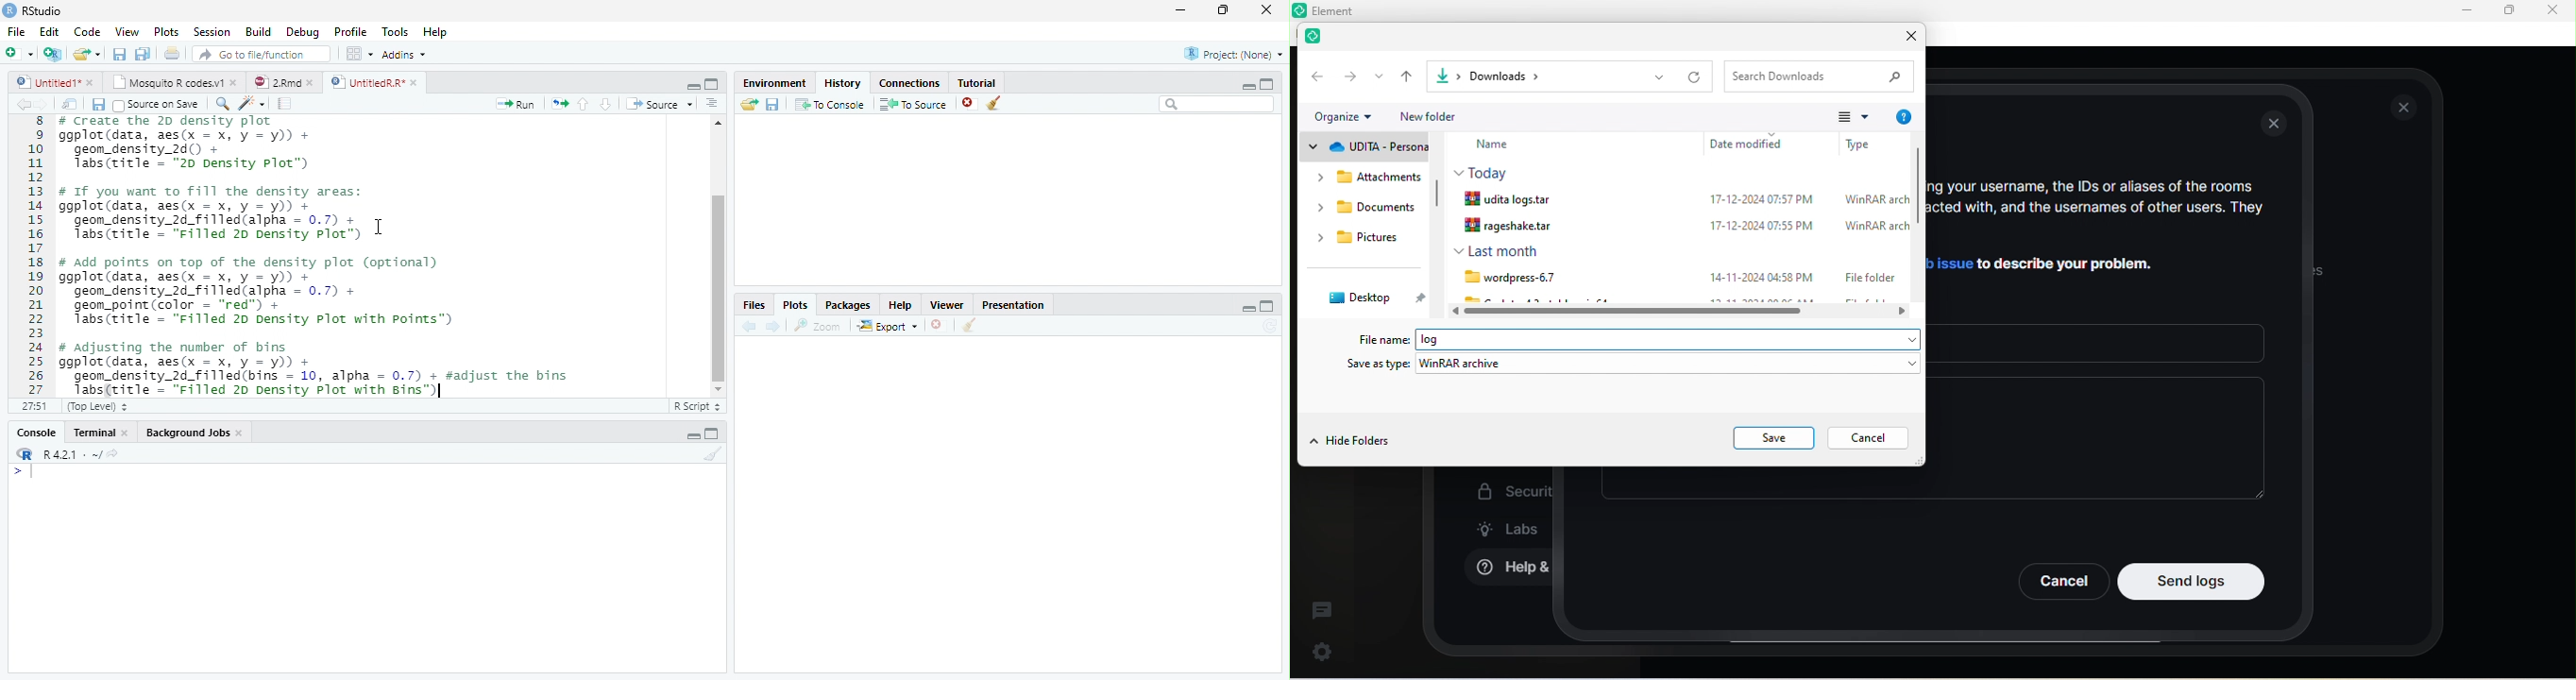 The width and height of the screenshot is (2576, 700). What do you see at coordinates (774, 105) in the screenshot?
I see `save workspace` at bounding box center [774, 105].